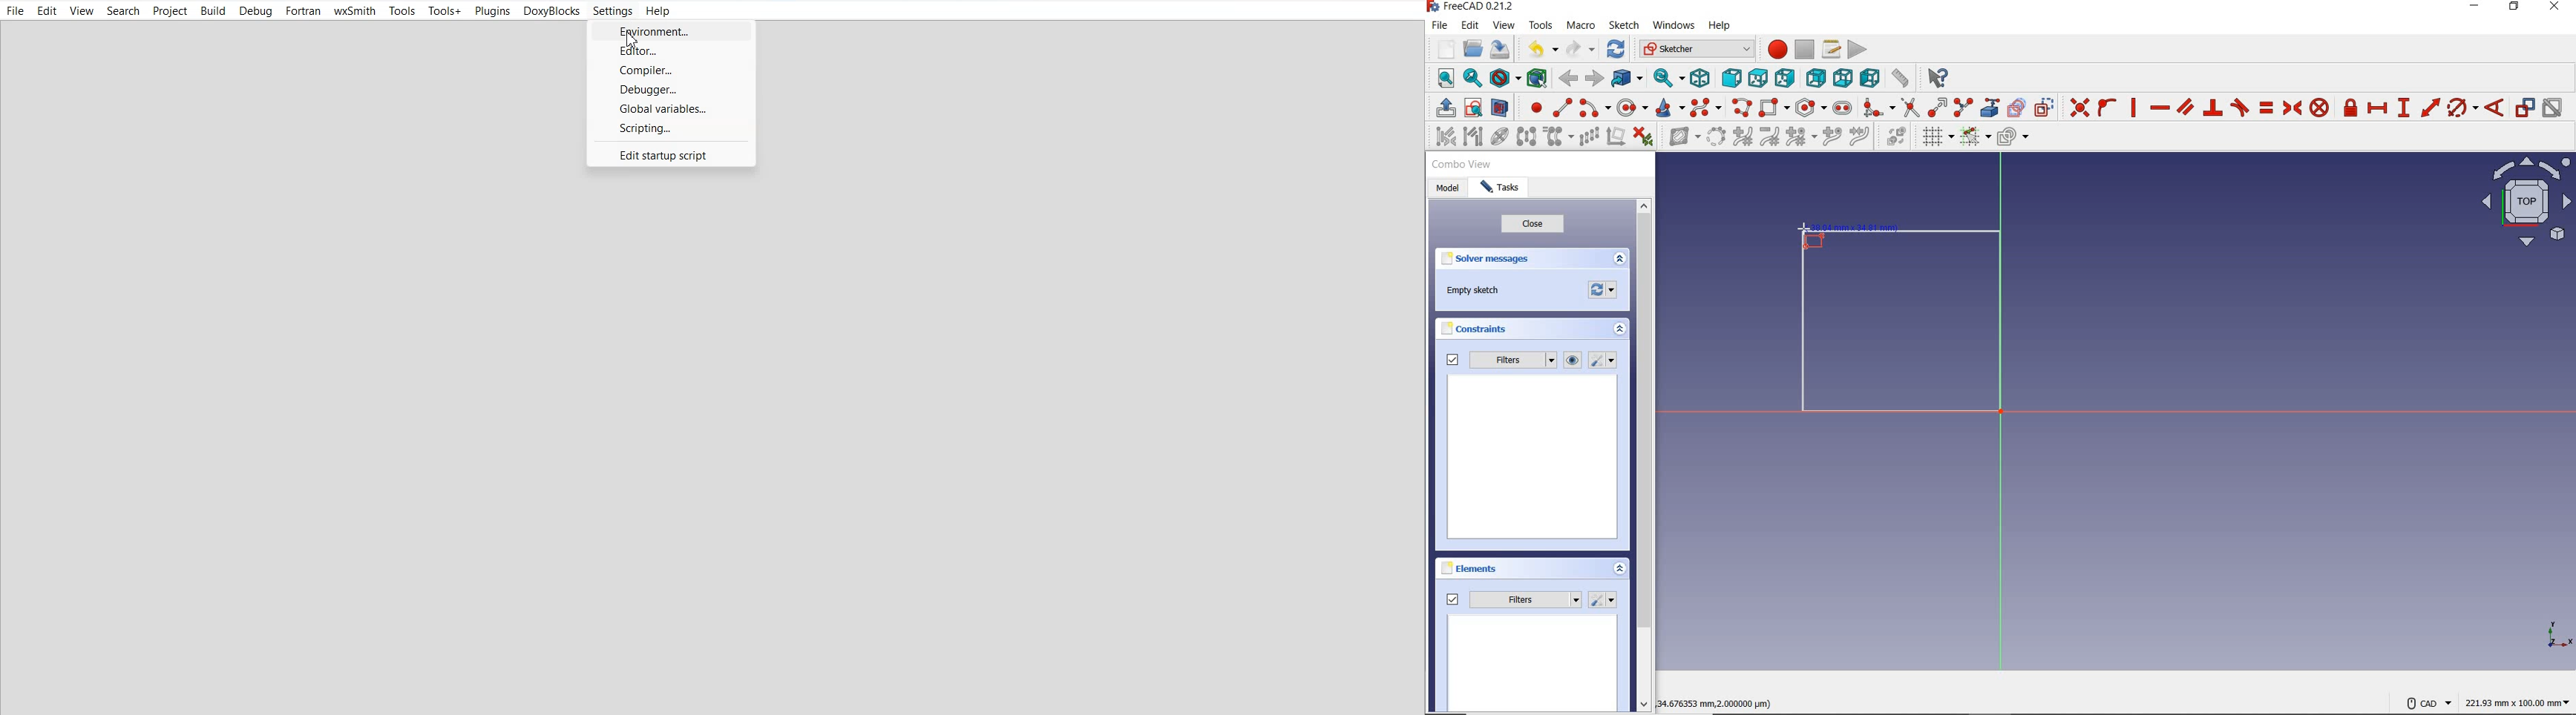  What do you see at coordinates (1770, 138) in the screenshot?
I see `decrease B-Spline degree` at bounding box center [1770, 138].